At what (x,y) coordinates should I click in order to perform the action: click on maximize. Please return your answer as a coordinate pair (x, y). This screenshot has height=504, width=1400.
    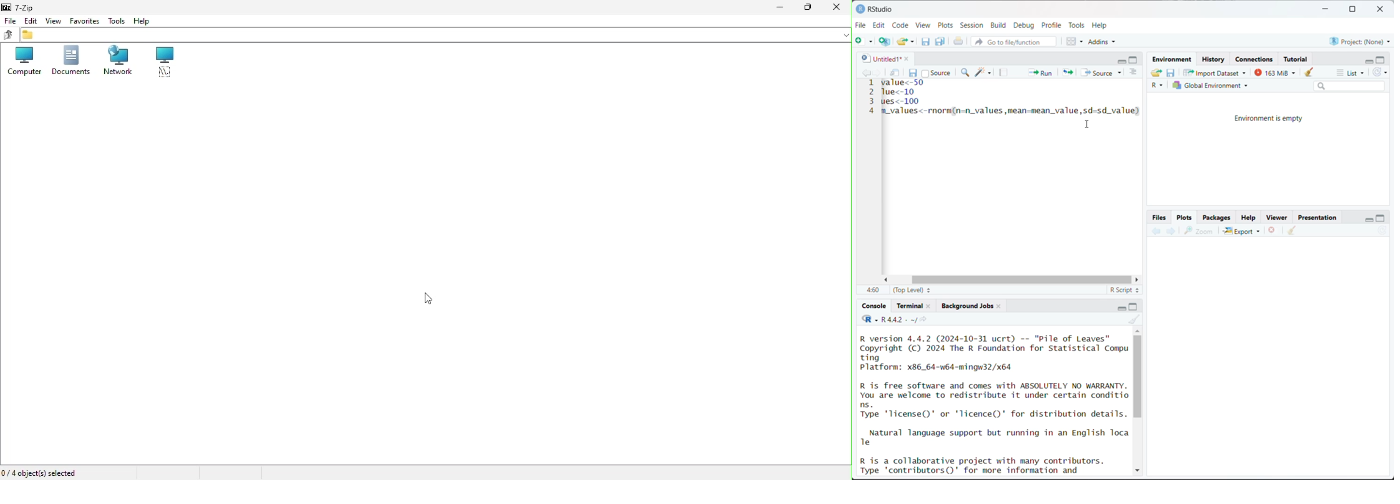
    Looking at the image, I should click on (1135, 60).